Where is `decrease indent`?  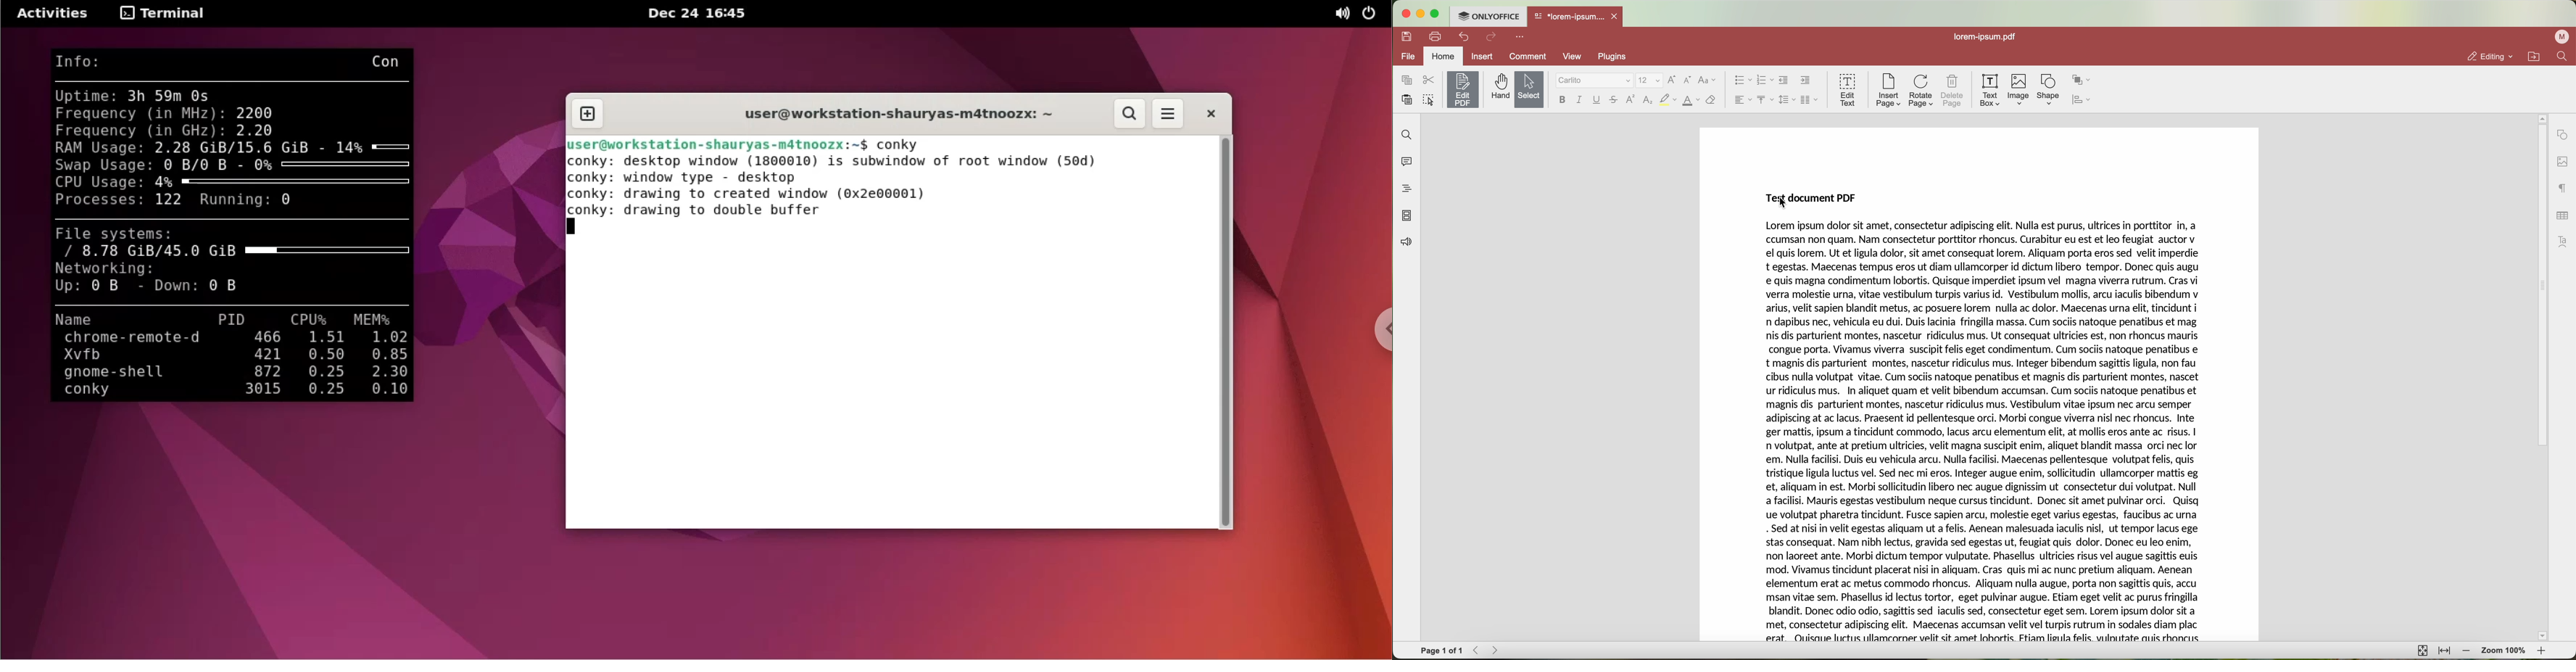 decrease indent is located at coordinates (1785, 80).